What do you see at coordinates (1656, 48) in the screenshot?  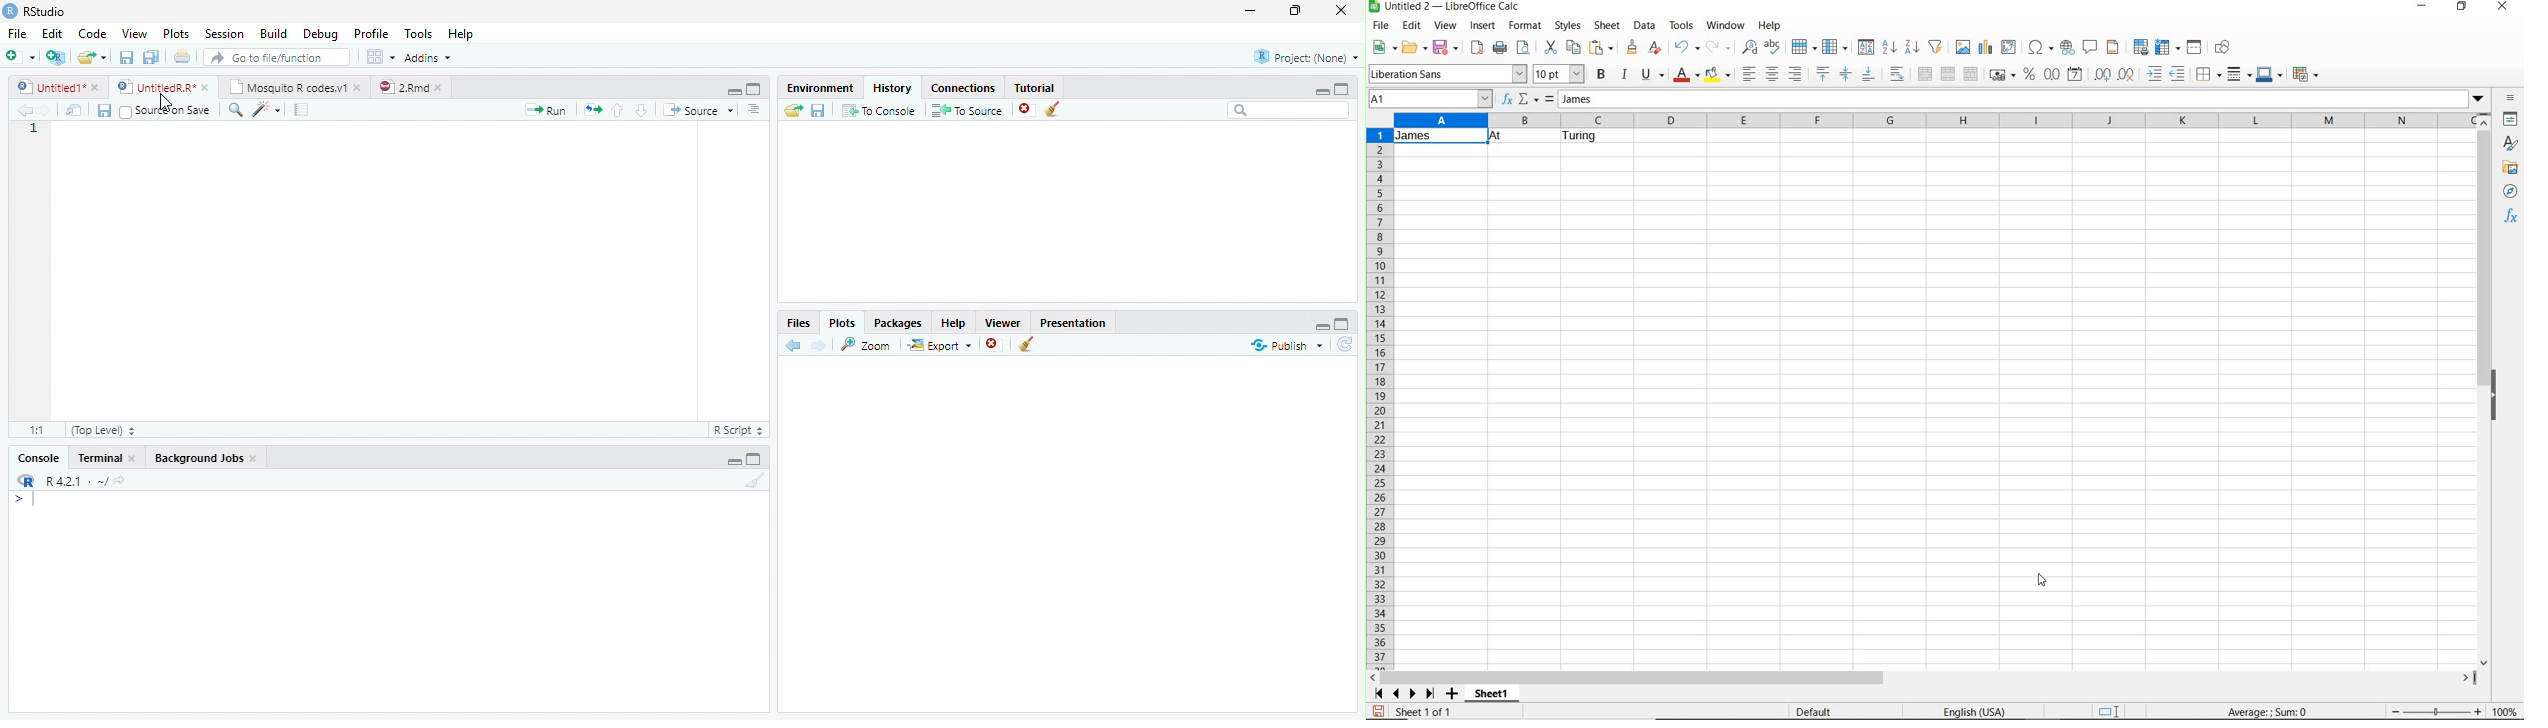 I see `clear direct formatting` at bounding box center [1656, 48].